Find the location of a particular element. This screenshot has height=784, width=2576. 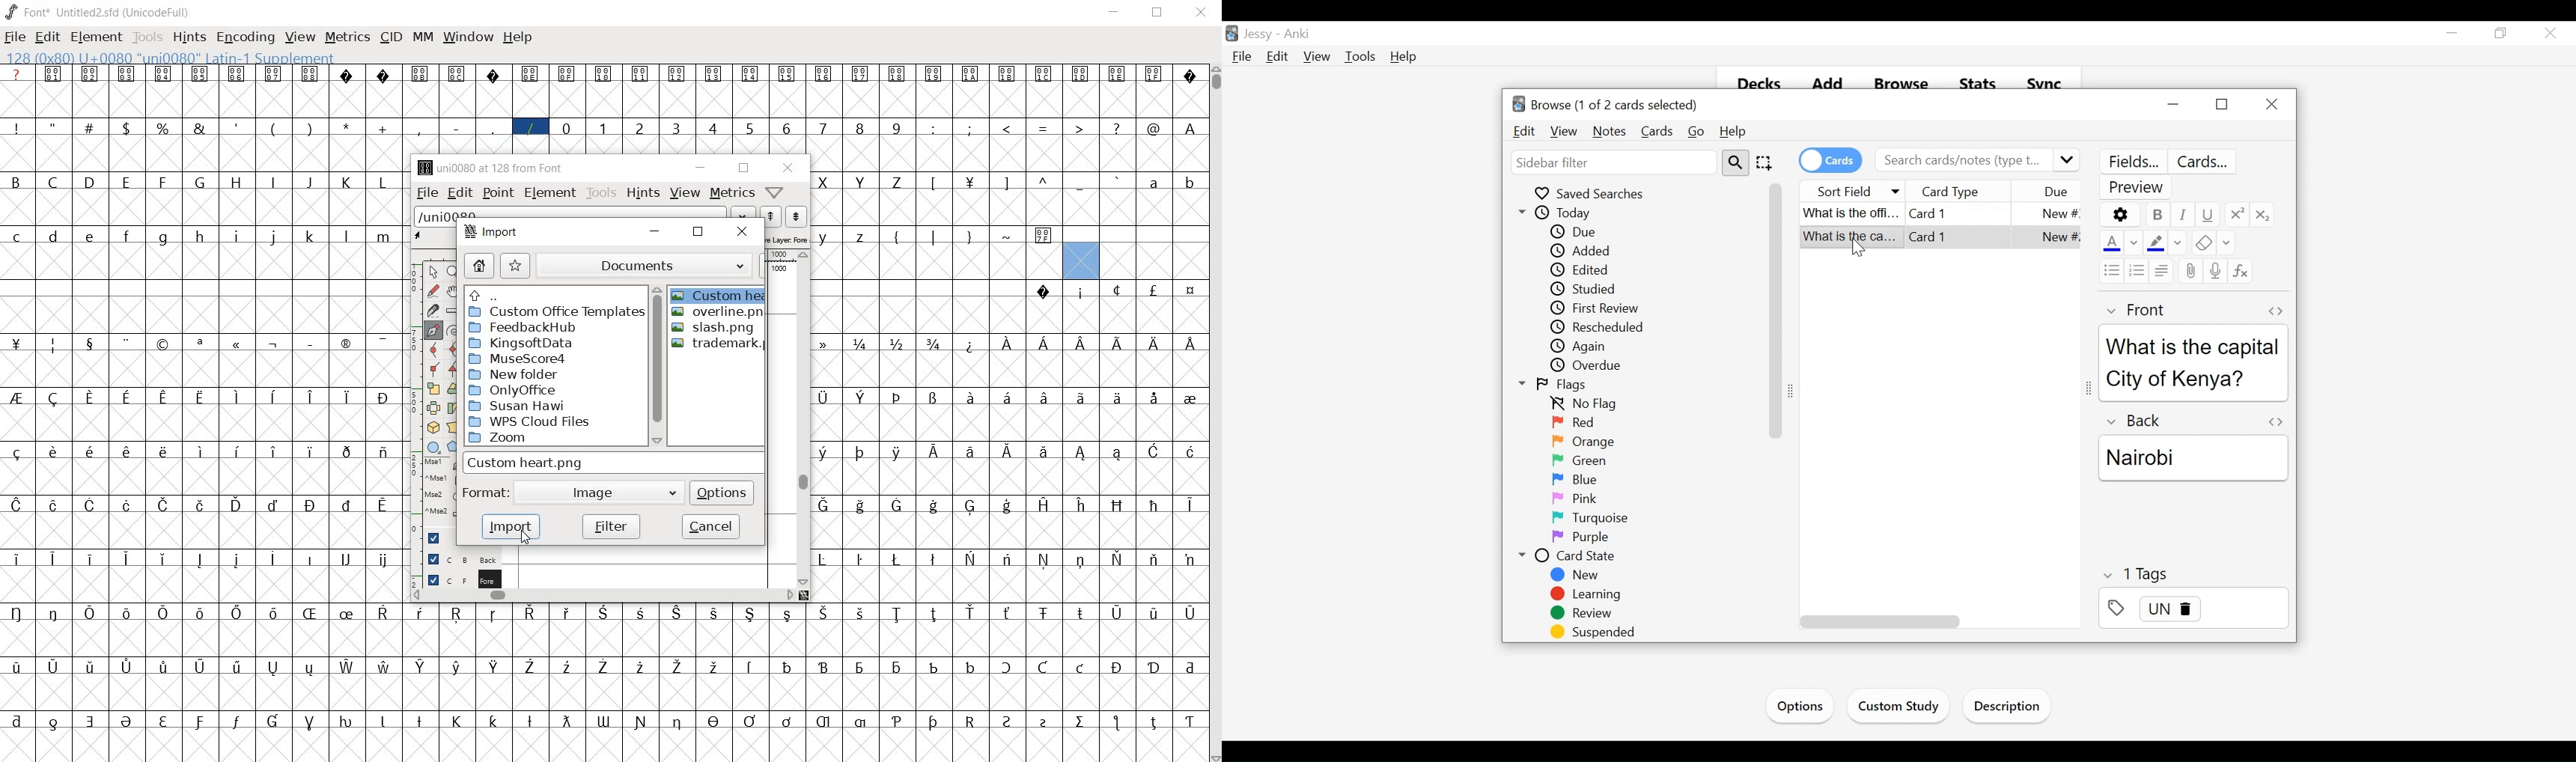

Change color is located at coordinates (2178, 243).